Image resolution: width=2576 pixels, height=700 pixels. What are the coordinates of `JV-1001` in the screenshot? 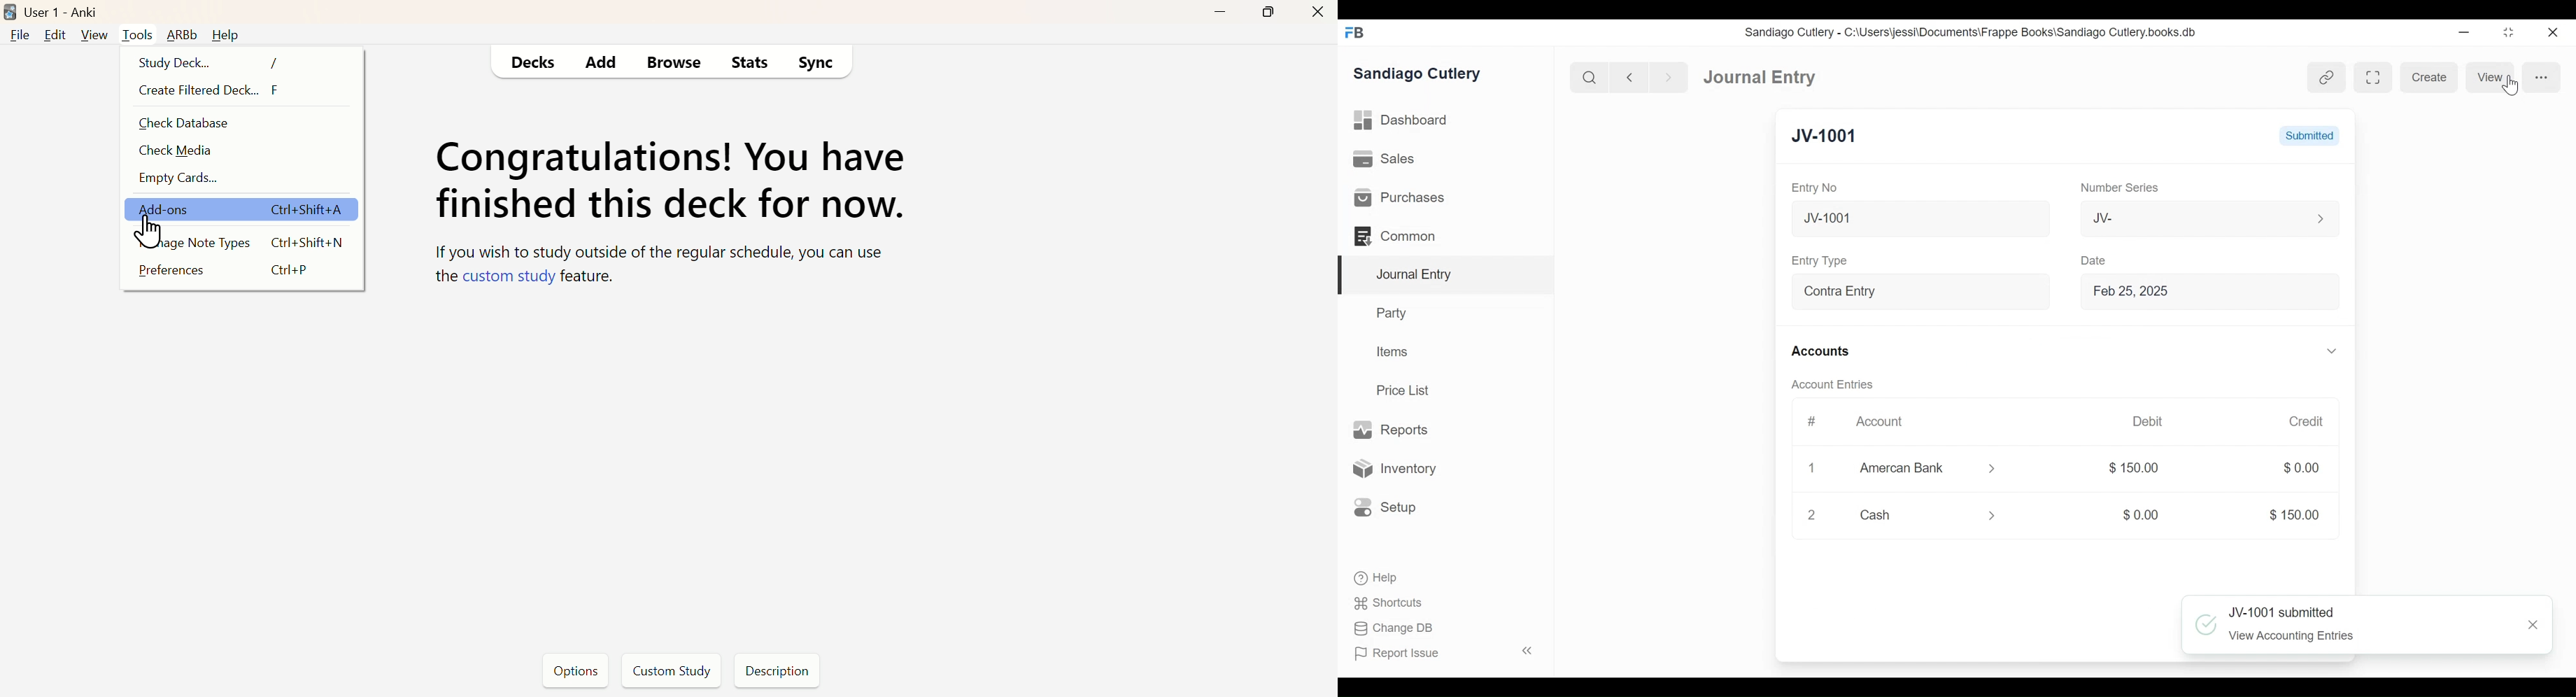 It's located at (1824, 137).